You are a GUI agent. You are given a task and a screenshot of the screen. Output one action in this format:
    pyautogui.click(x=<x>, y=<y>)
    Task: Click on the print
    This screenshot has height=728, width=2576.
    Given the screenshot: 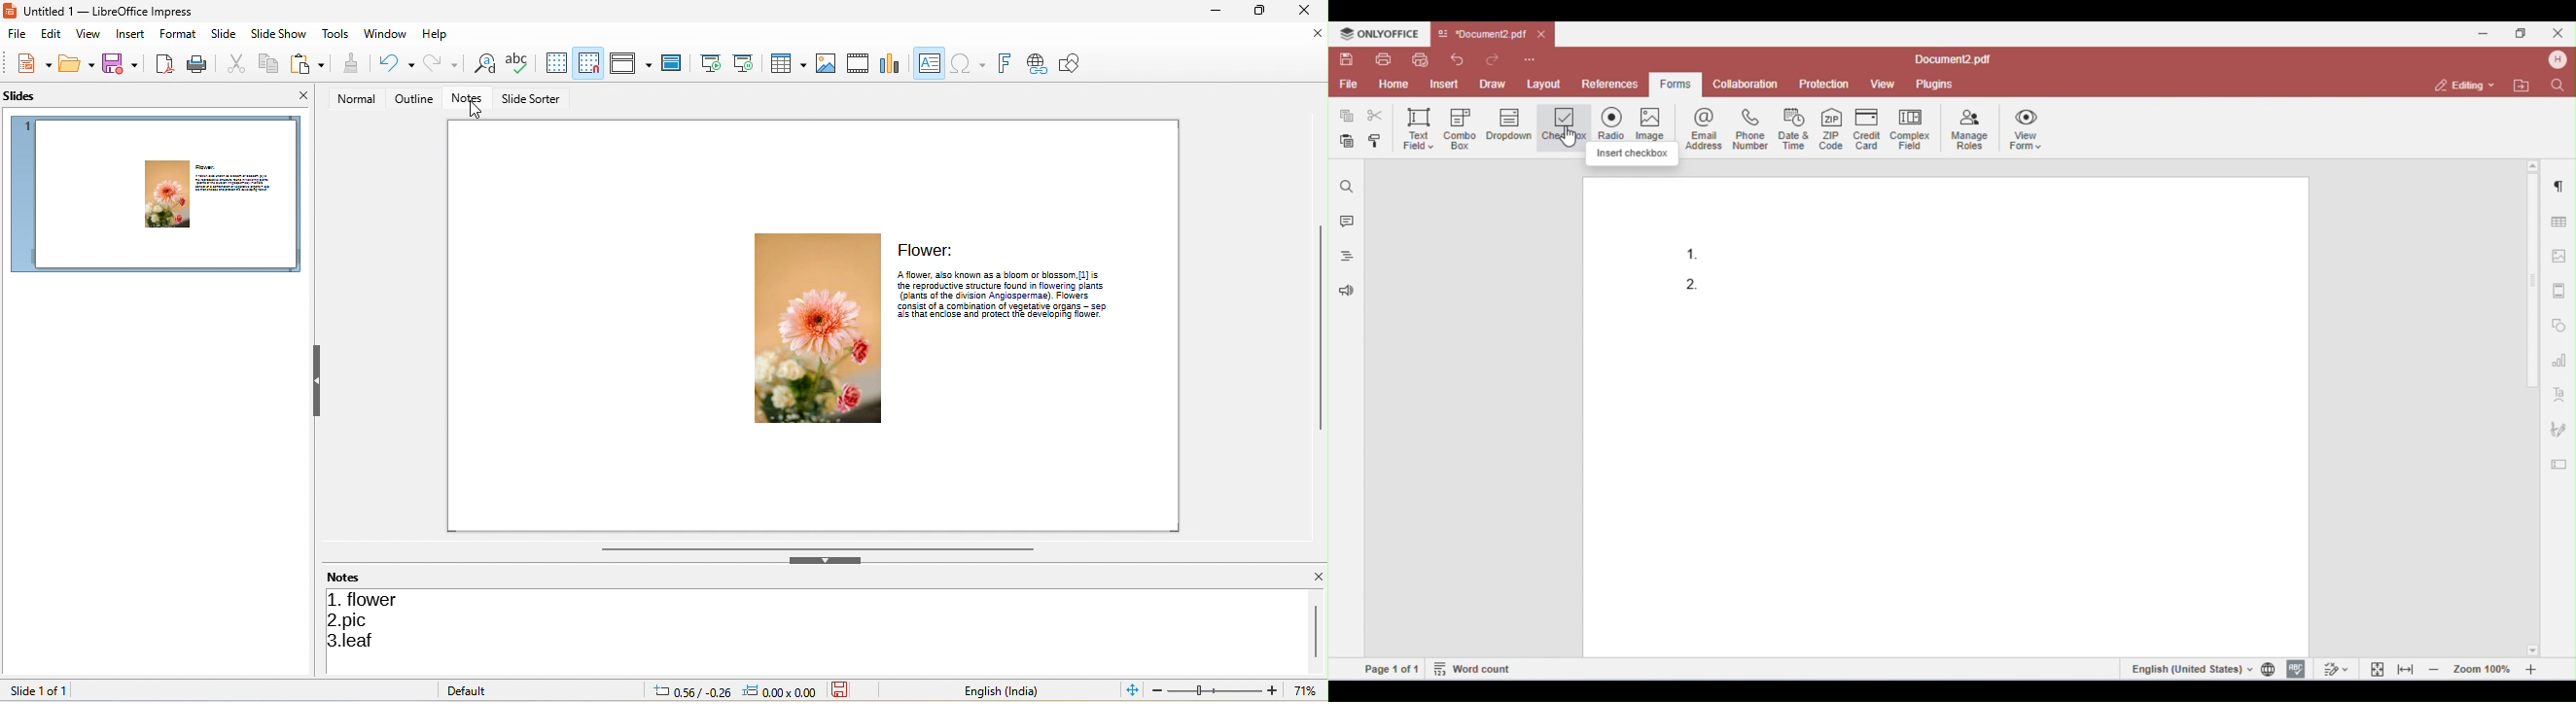 What is the action you would take?
    pyautogui.click(x=198, y=62)
    